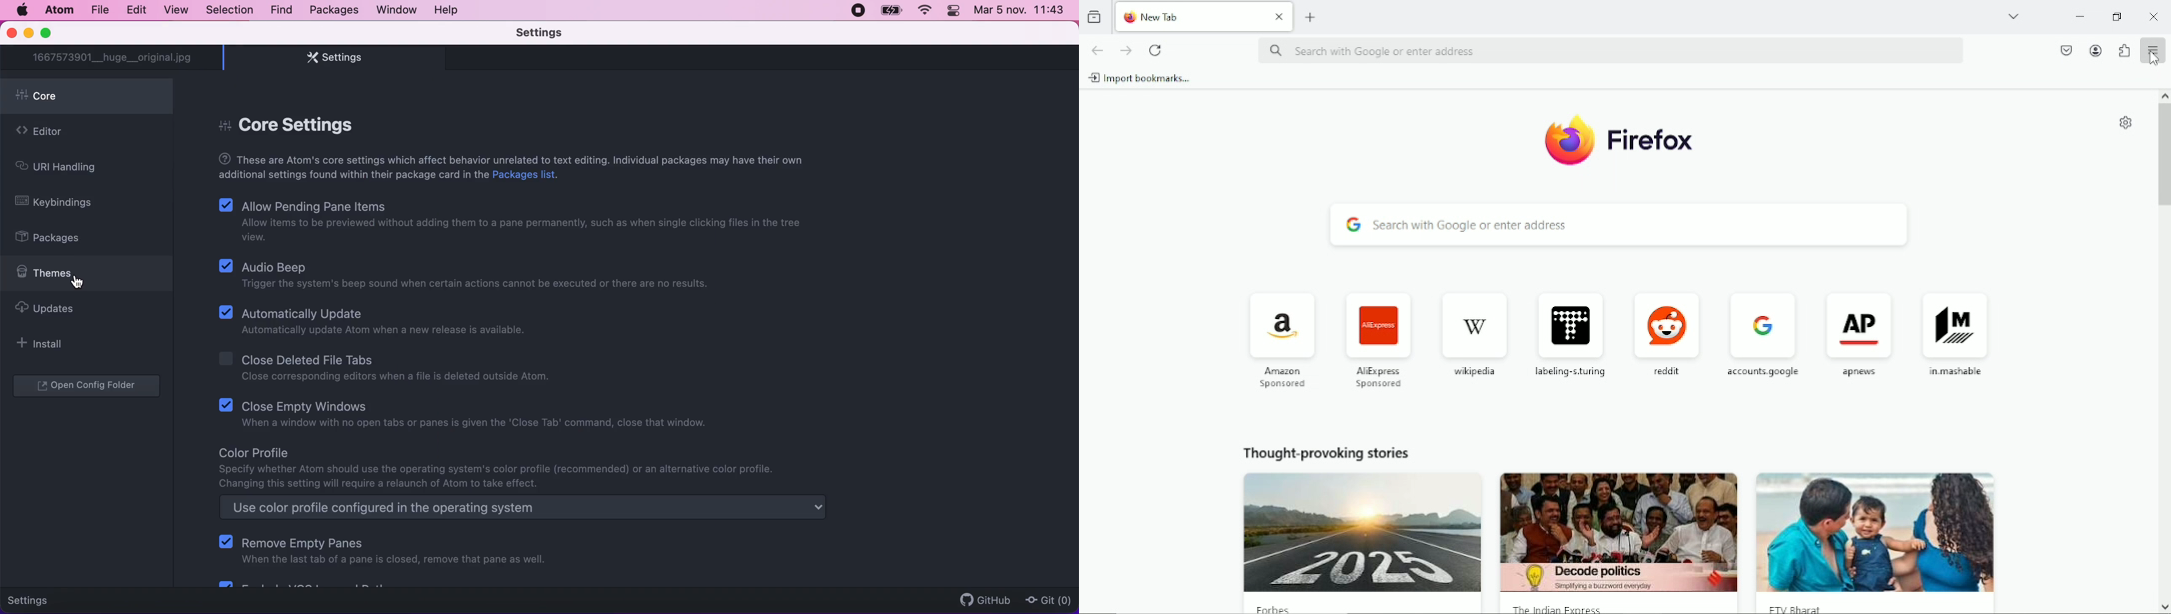 The width and height of the screenshot is (2184, 616). Describe the element at coordinates (463, 414) in the screenshot. I see `Close Empty Windows | When a window with no open tabs or panes is given the 'Close Tab' command, close that window.` at that location.